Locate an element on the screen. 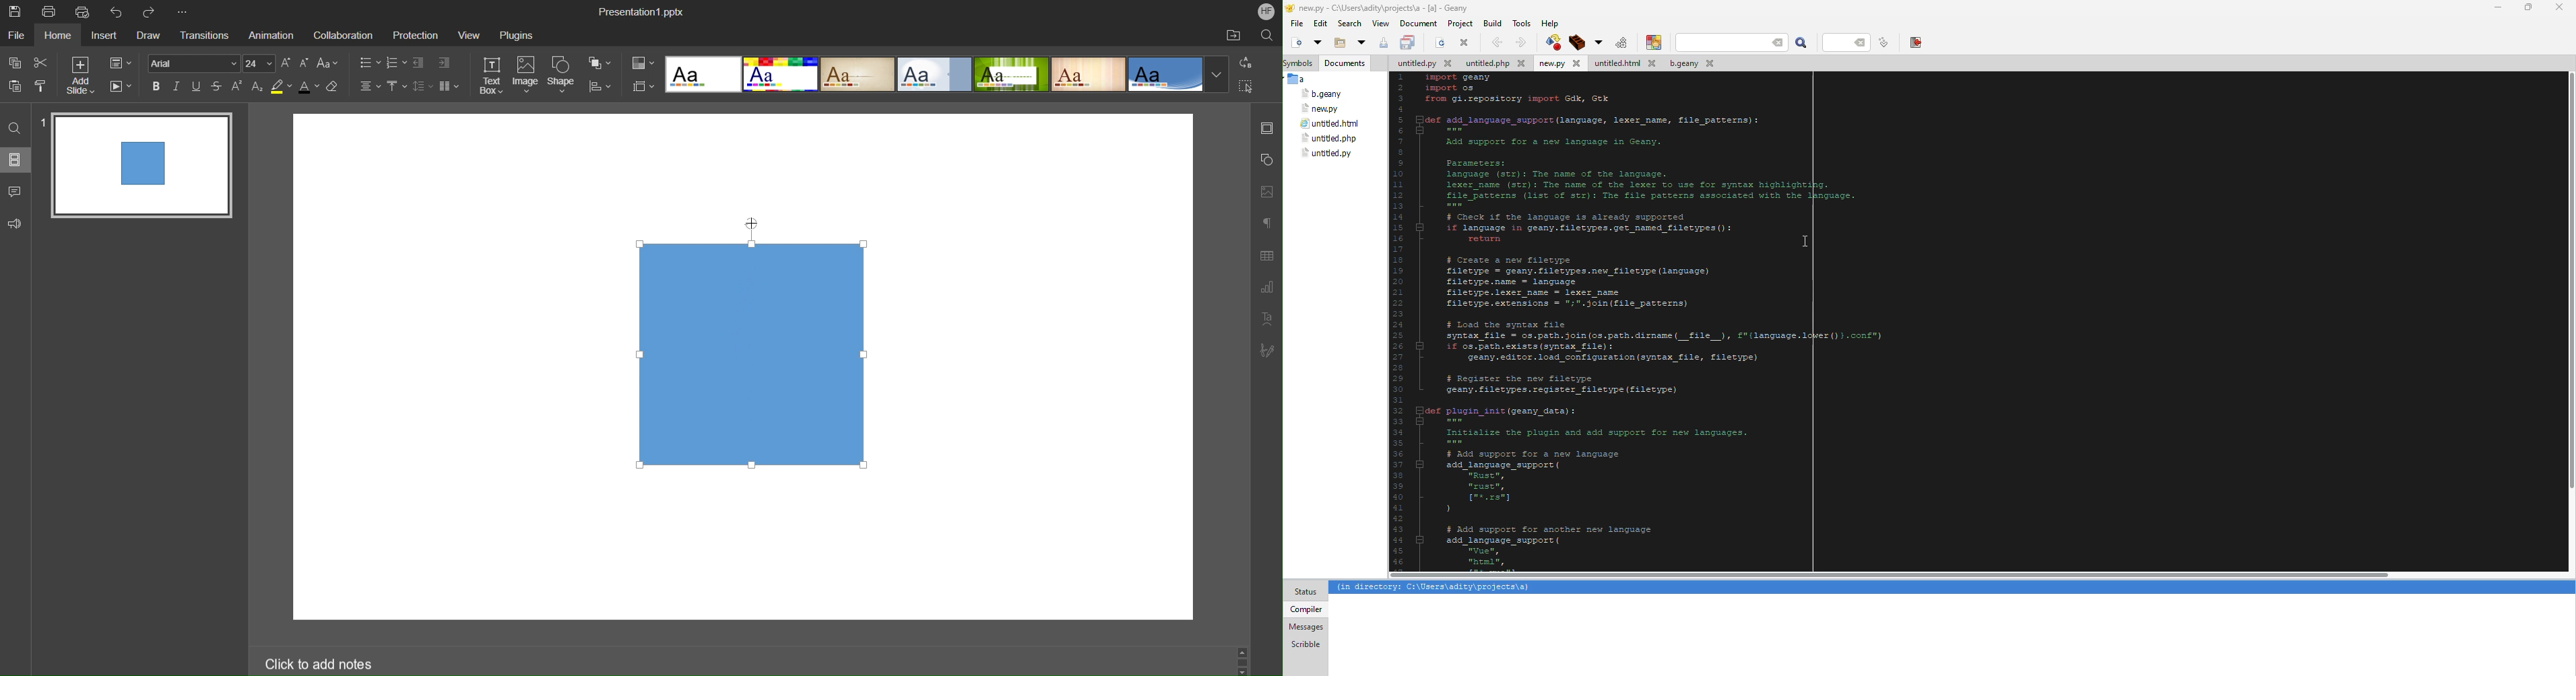 The height and width of the screenshot is (700, 2576). Signature is located at coordinates (1268, 350).